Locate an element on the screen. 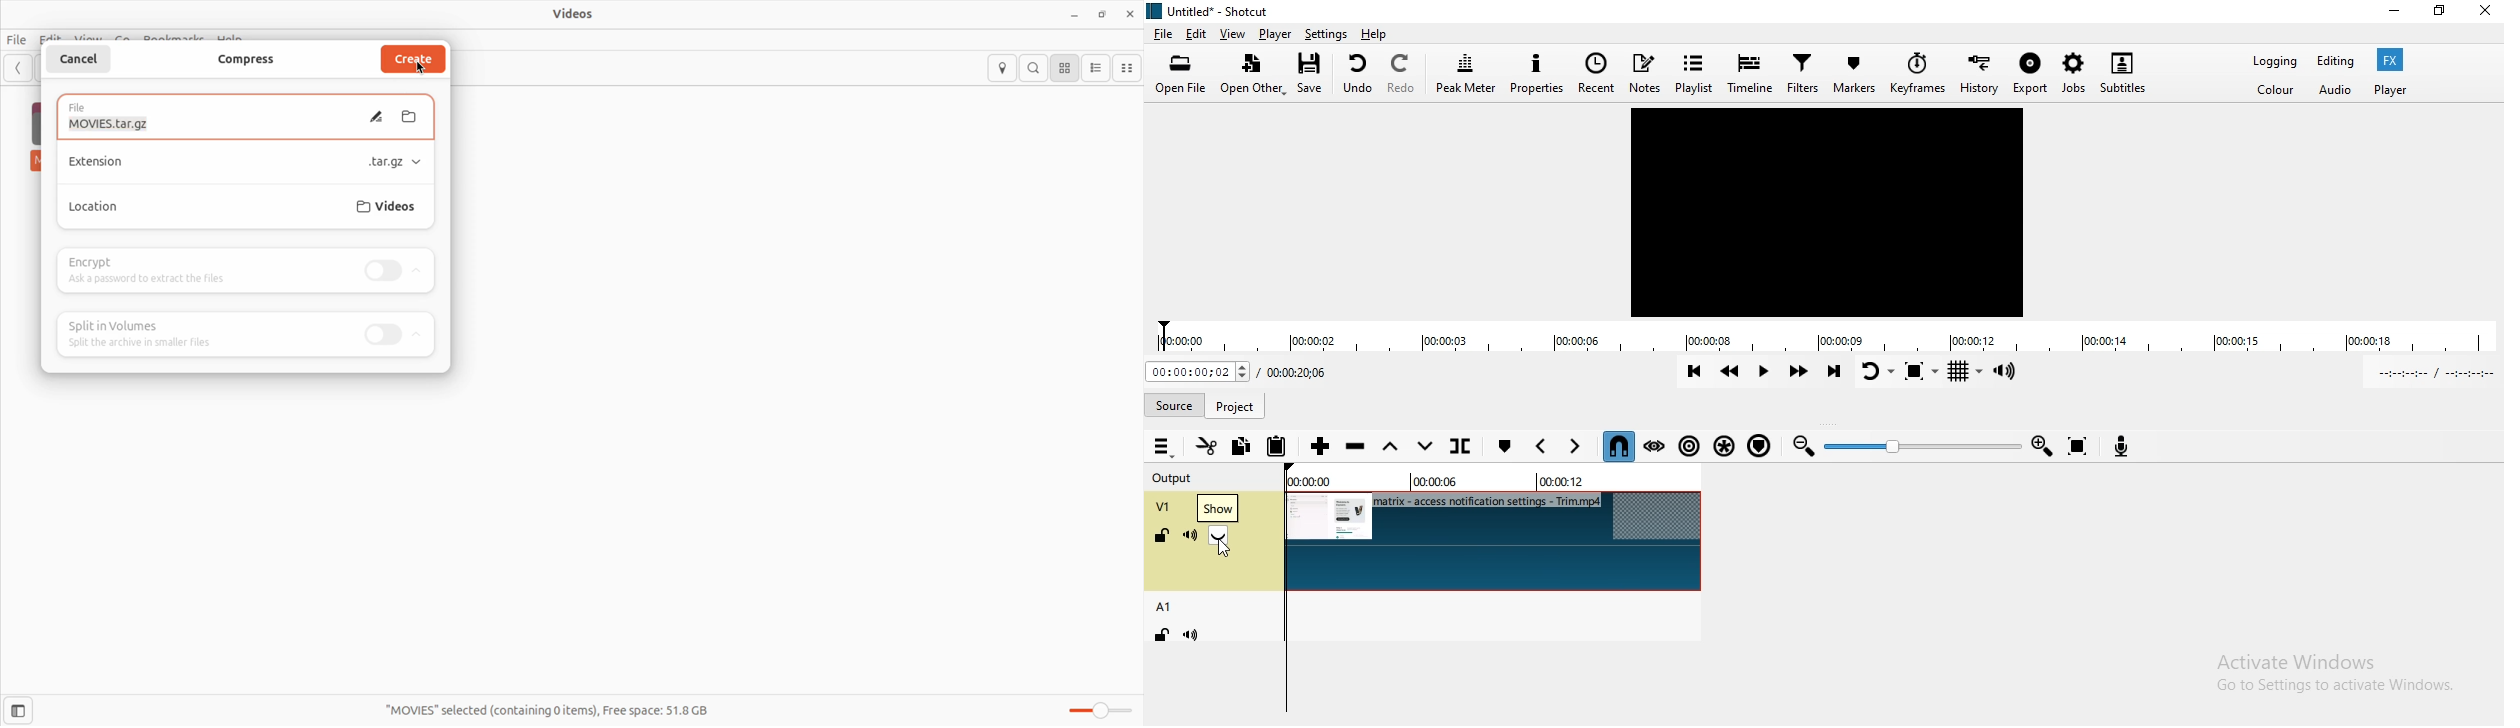 This screenshot has height=728, width=2520. History is located at coordinates (1982, 74).